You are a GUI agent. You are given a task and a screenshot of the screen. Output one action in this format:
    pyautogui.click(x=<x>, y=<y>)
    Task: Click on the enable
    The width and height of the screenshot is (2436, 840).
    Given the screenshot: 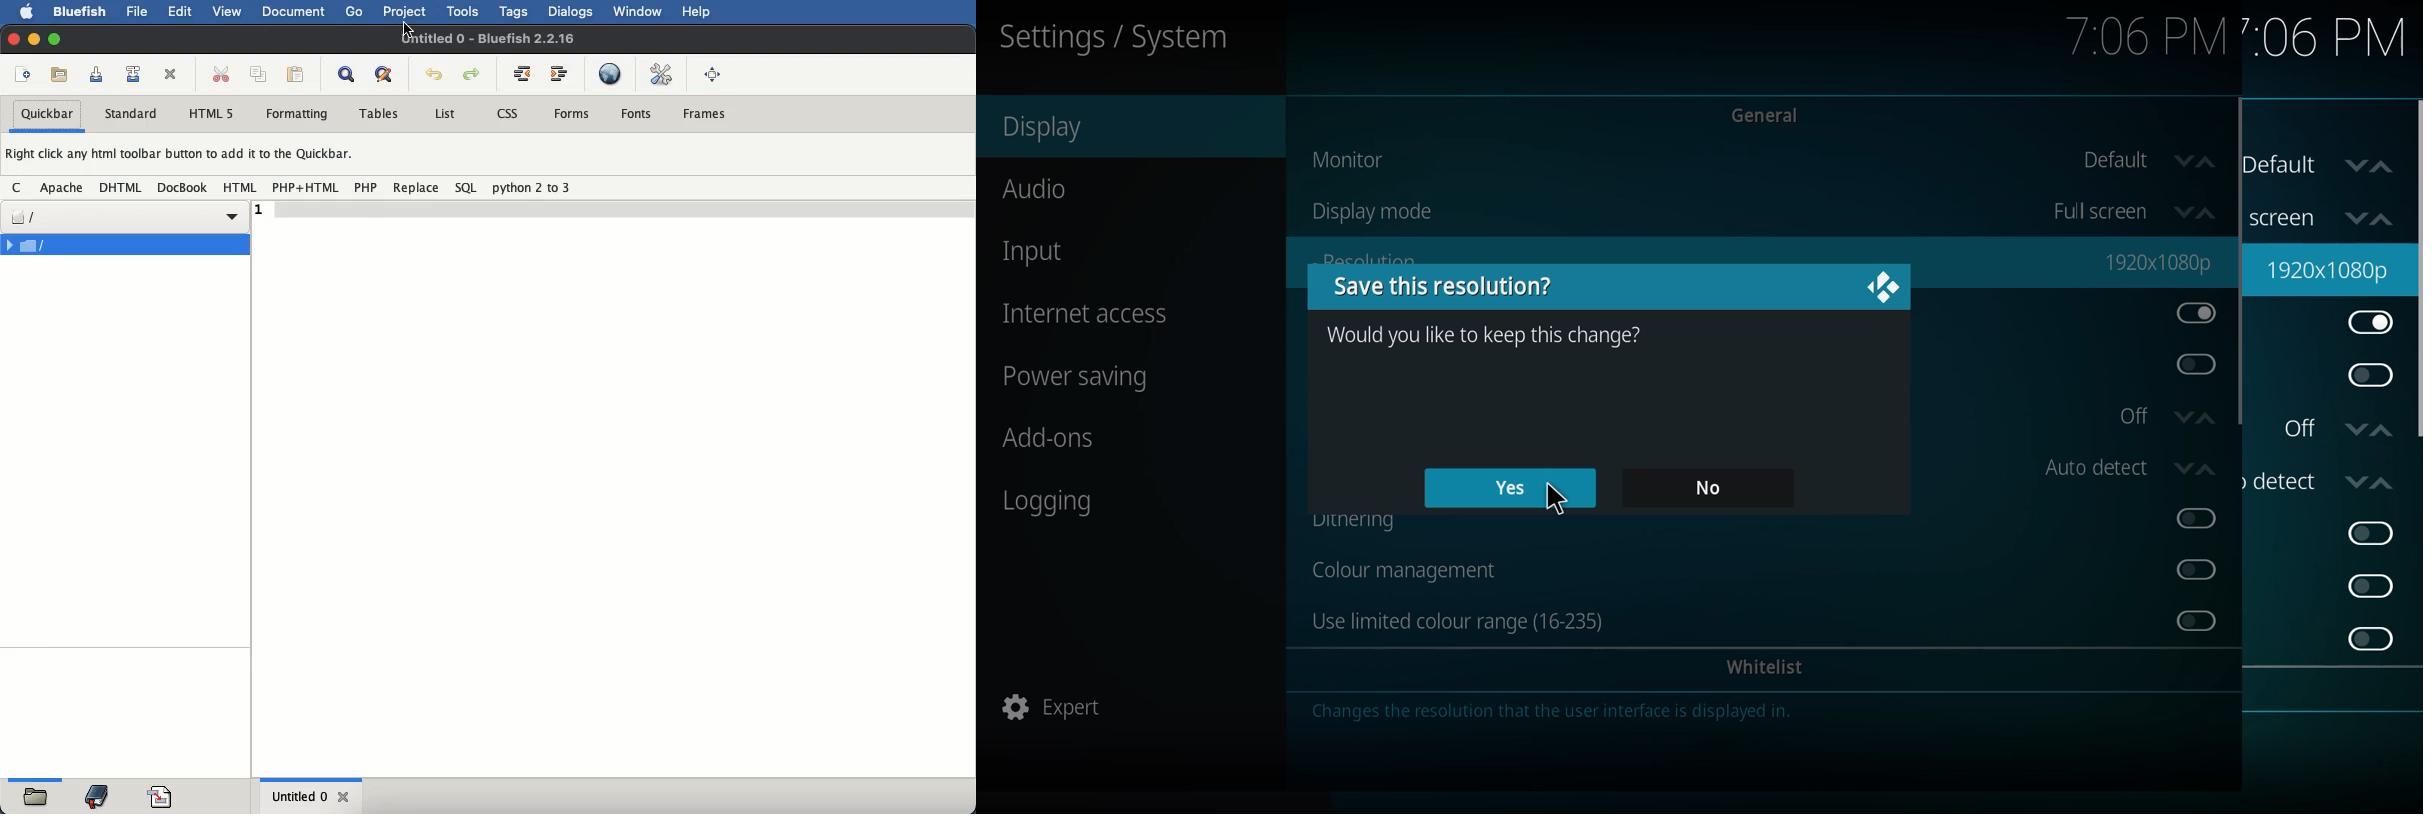 What is the action you would take?
    pyautogui.click(x=2367, y=375)
    